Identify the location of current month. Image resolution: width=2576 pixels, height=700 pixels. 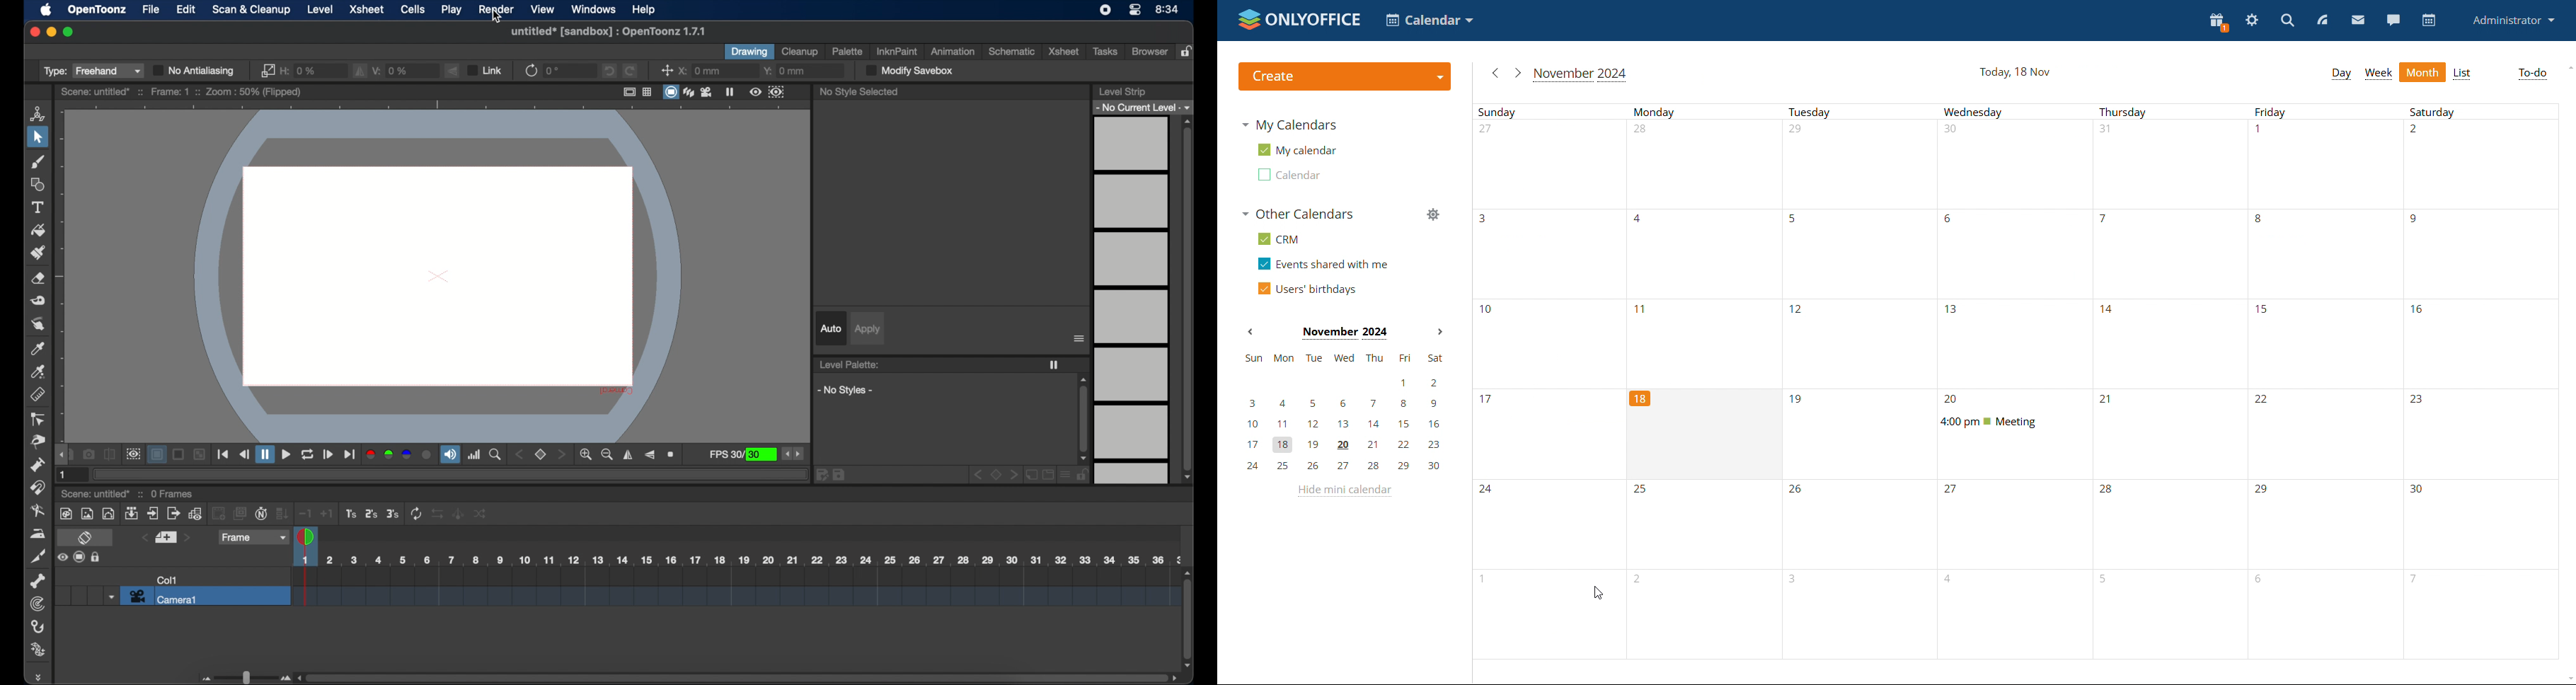
(1581, 76).